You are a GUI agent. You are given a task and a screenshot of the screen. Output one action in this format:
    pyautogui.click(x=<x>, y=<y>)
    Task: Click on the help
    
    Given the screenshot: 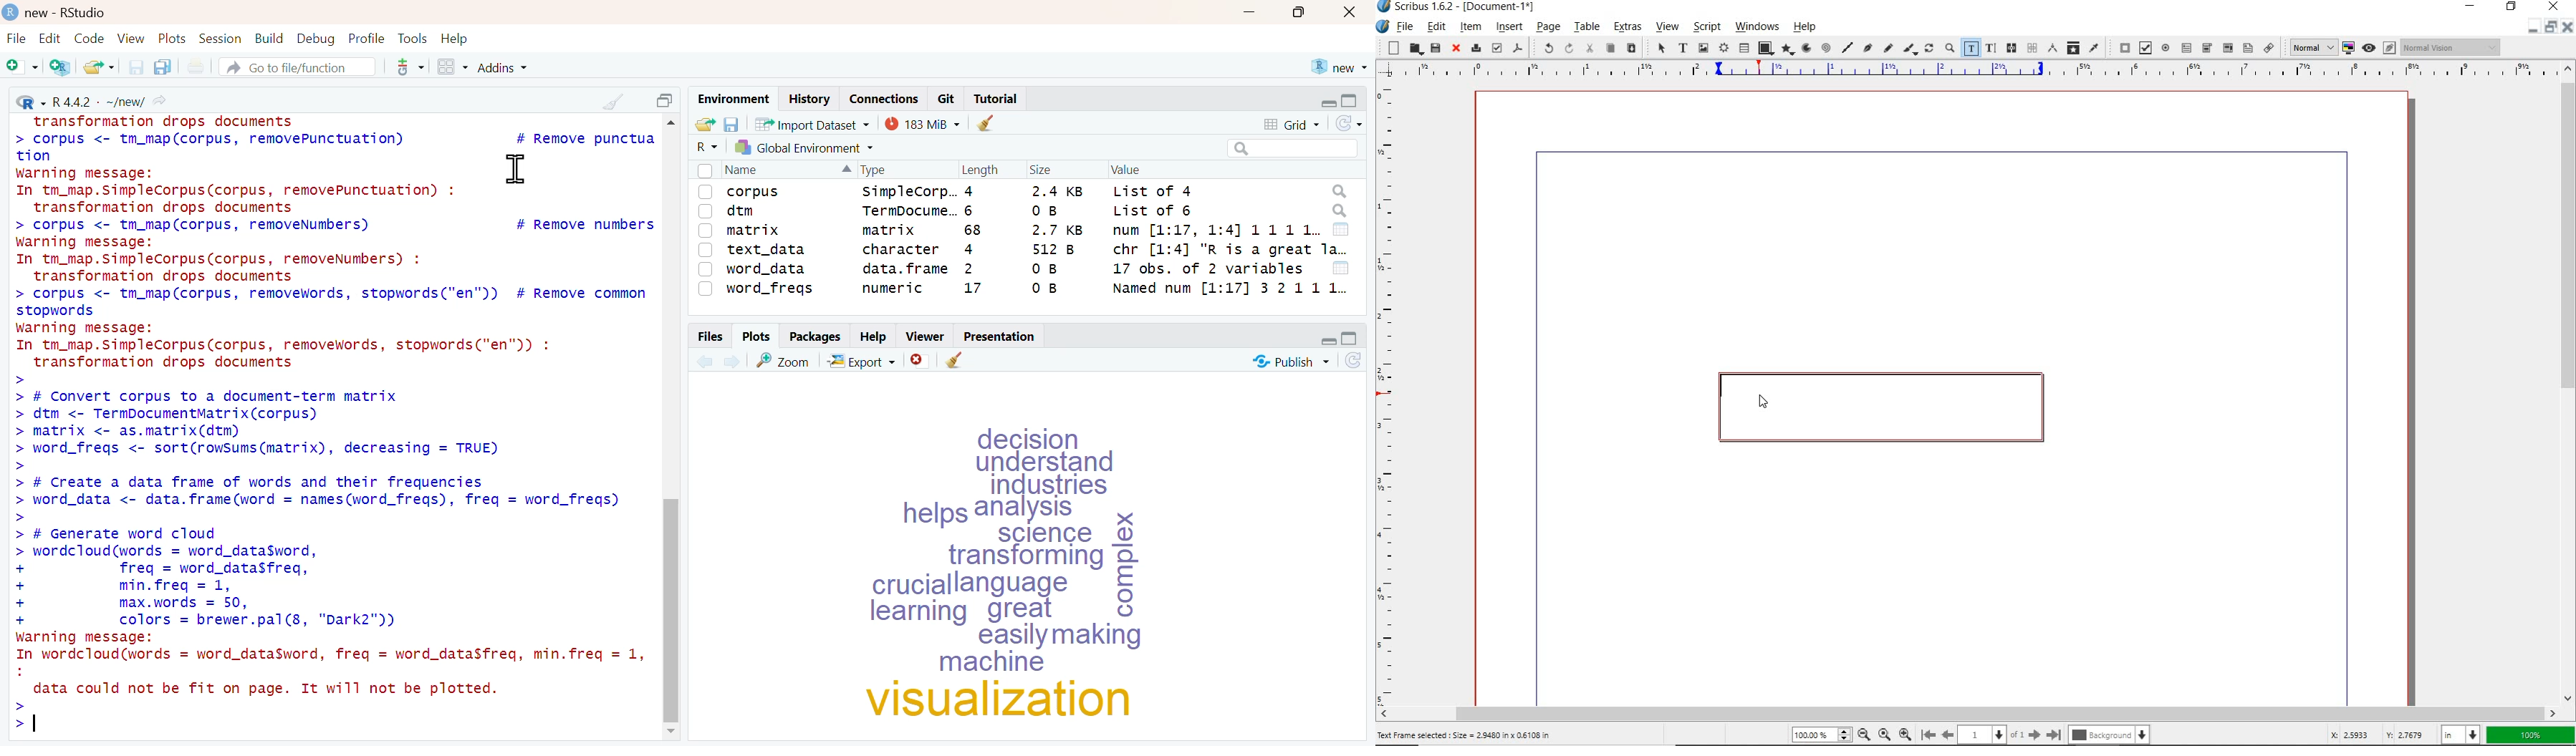 What is the action you would take?
    pyautogui.click(x=1808, y=26)
    